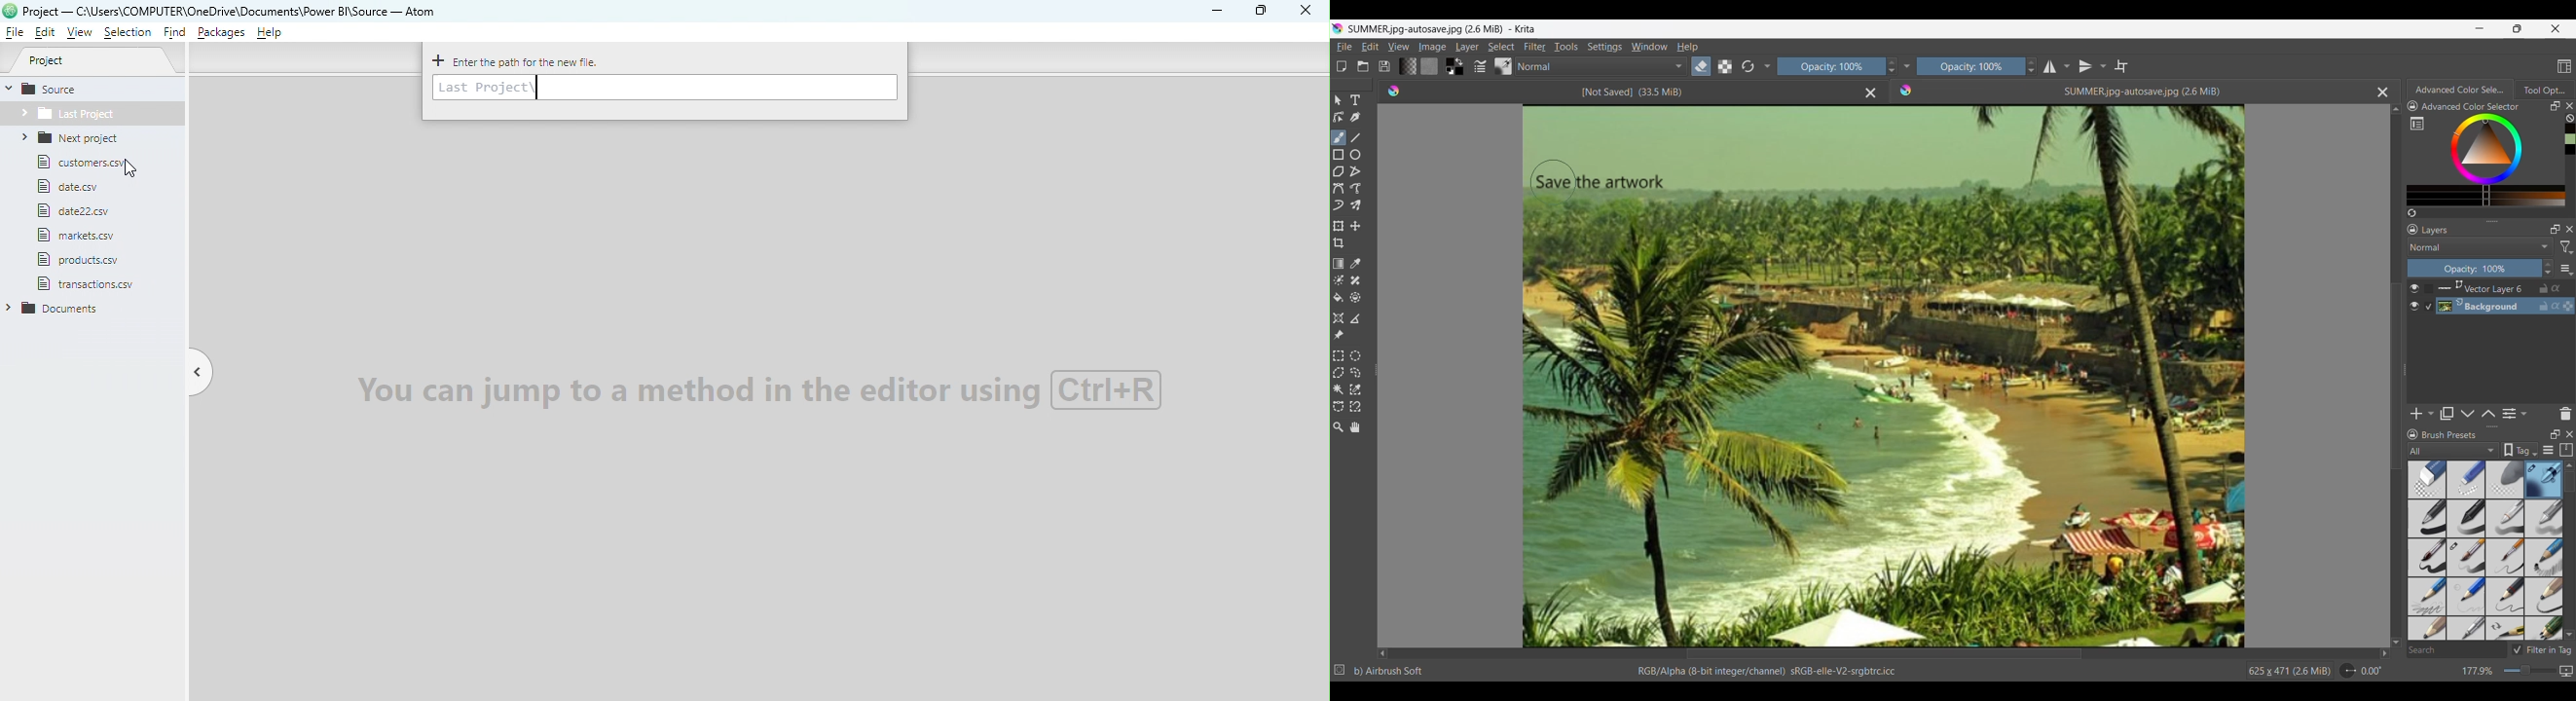 This screenshot has width=2576, height=728. What do you see at coordinates (92, 60) in the screenshot?
I see `Project` at bounding box center [92, 60].